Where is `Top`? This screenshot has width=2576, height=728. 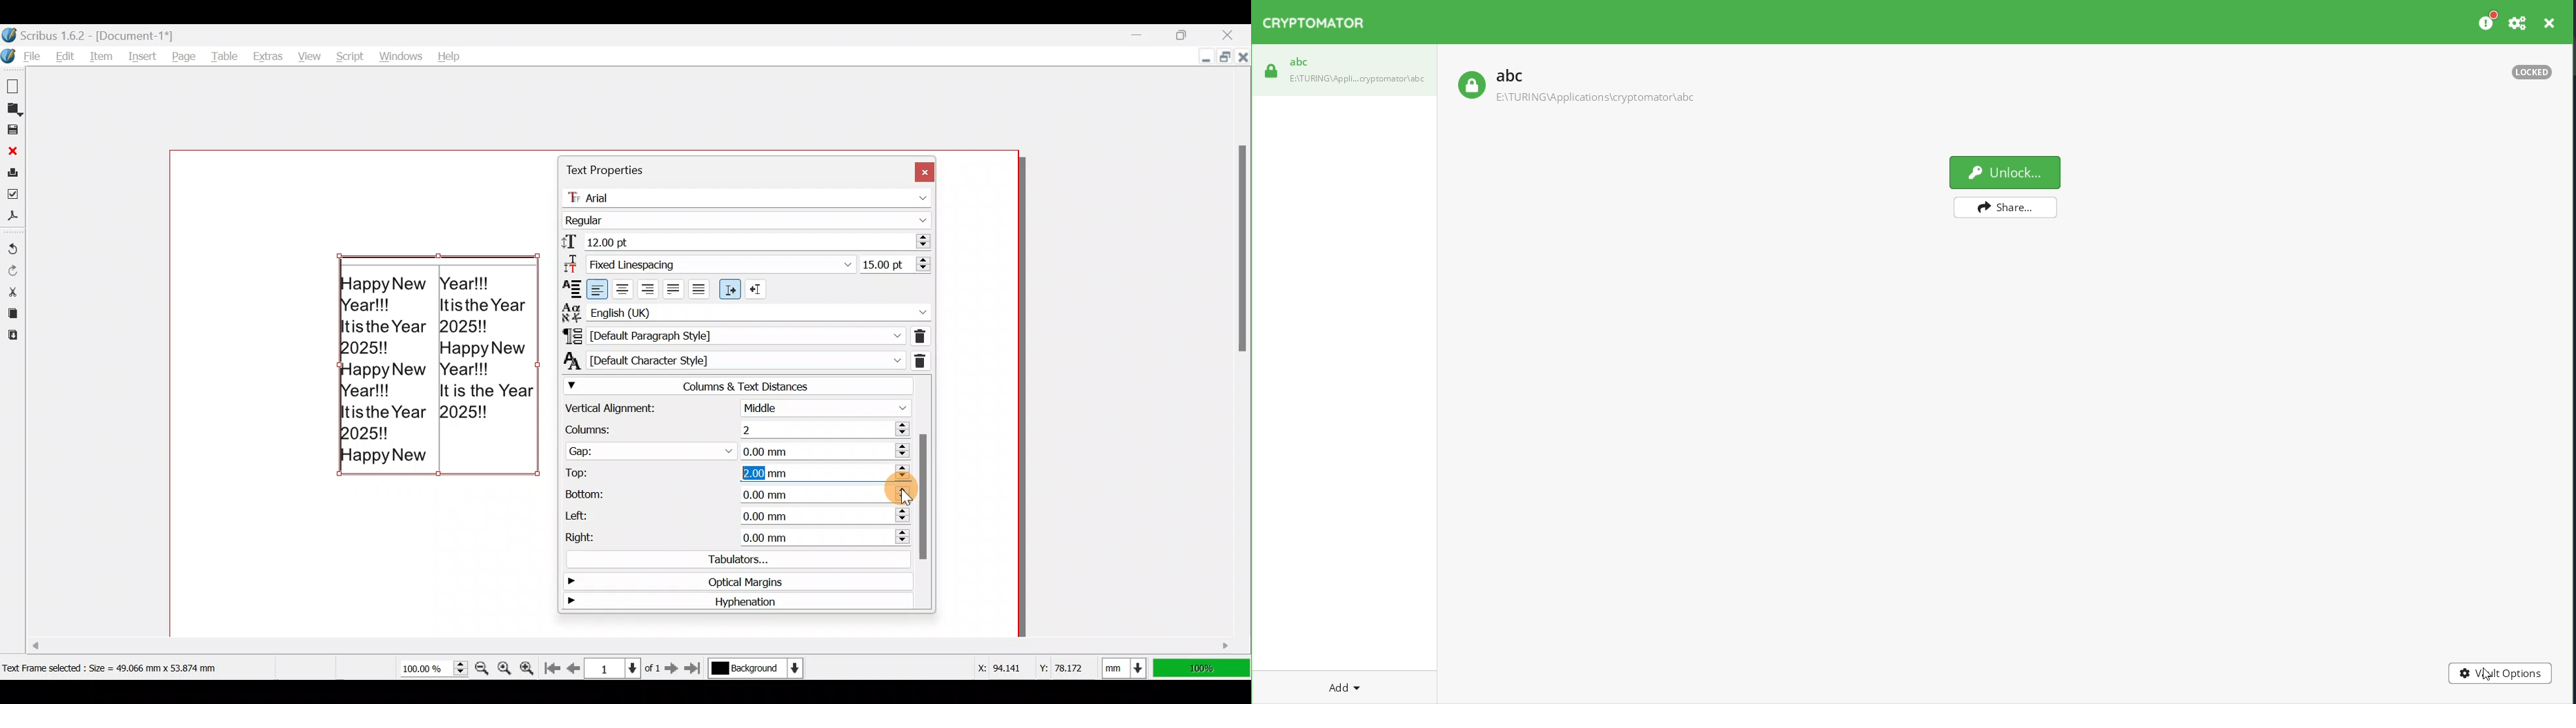 Top is located at coordinates (733, 471).